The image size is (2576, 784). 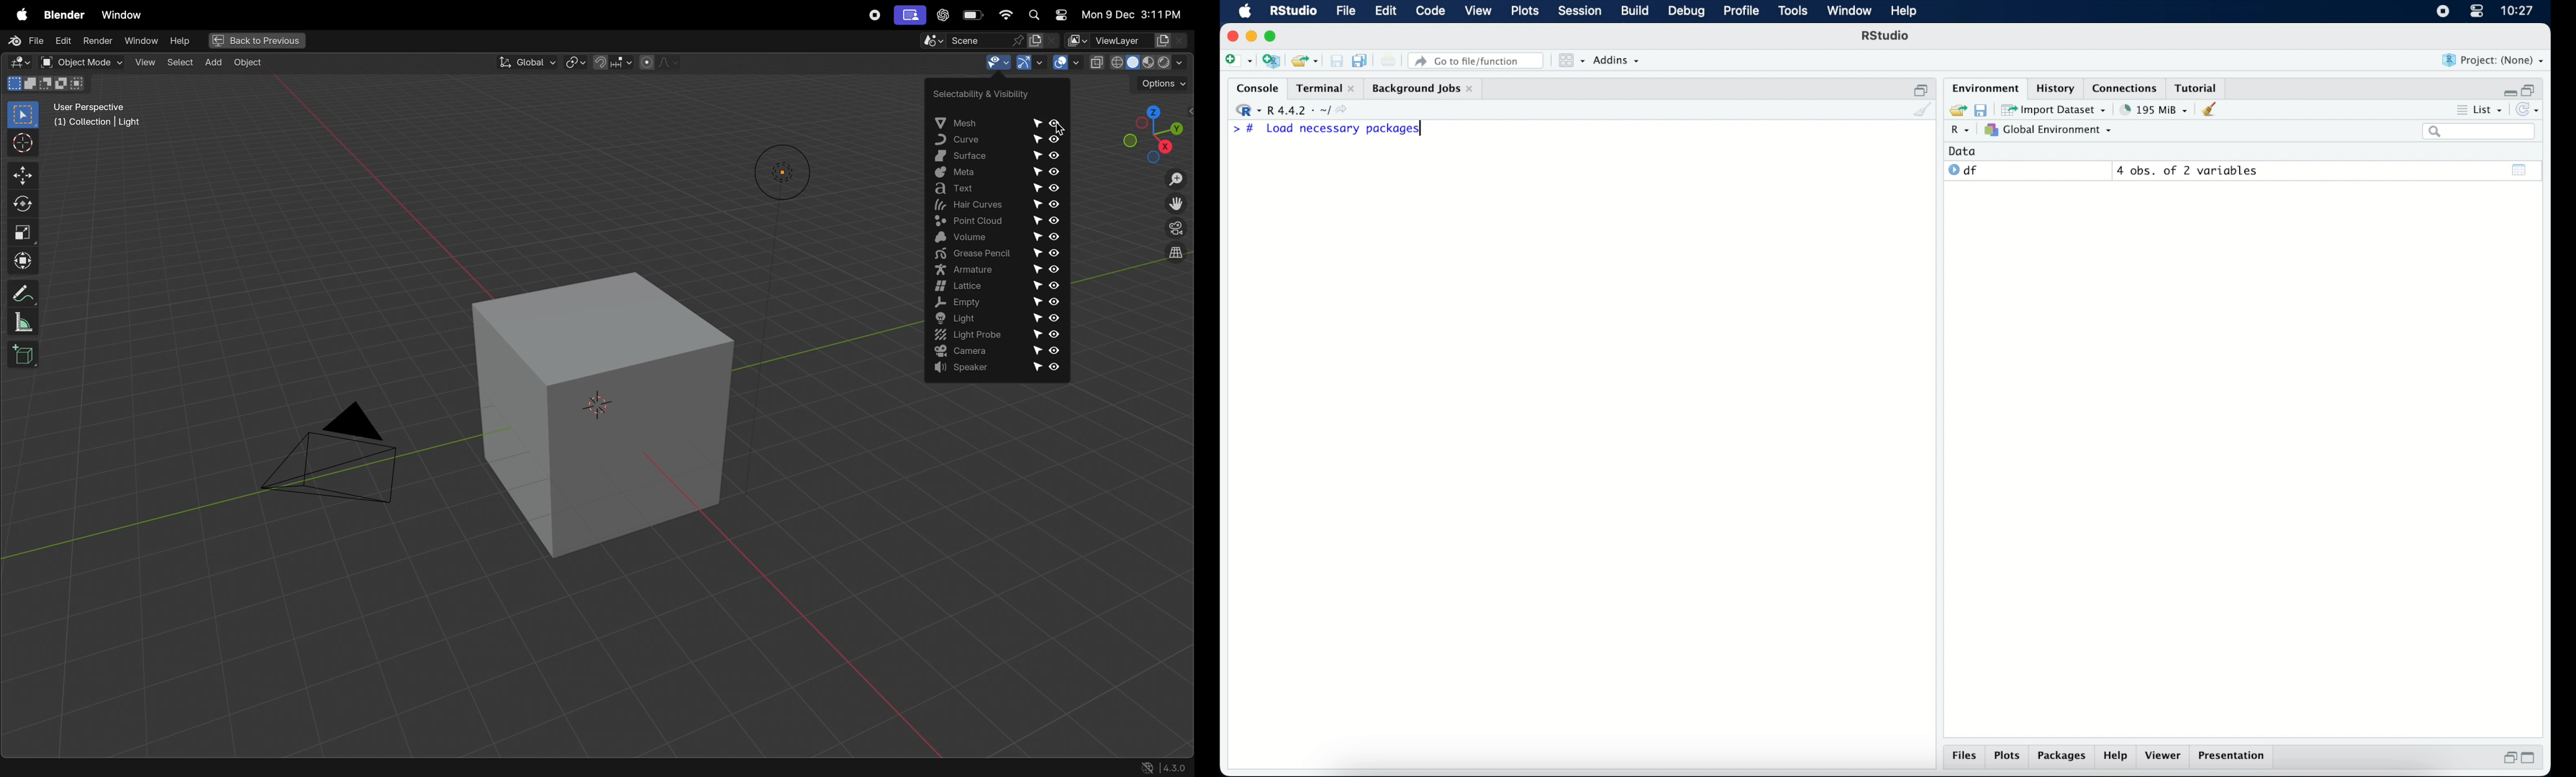 What do you see at coordinates (248, 65) in the screenshot?
I see `object` at bounding box center [248, 65].